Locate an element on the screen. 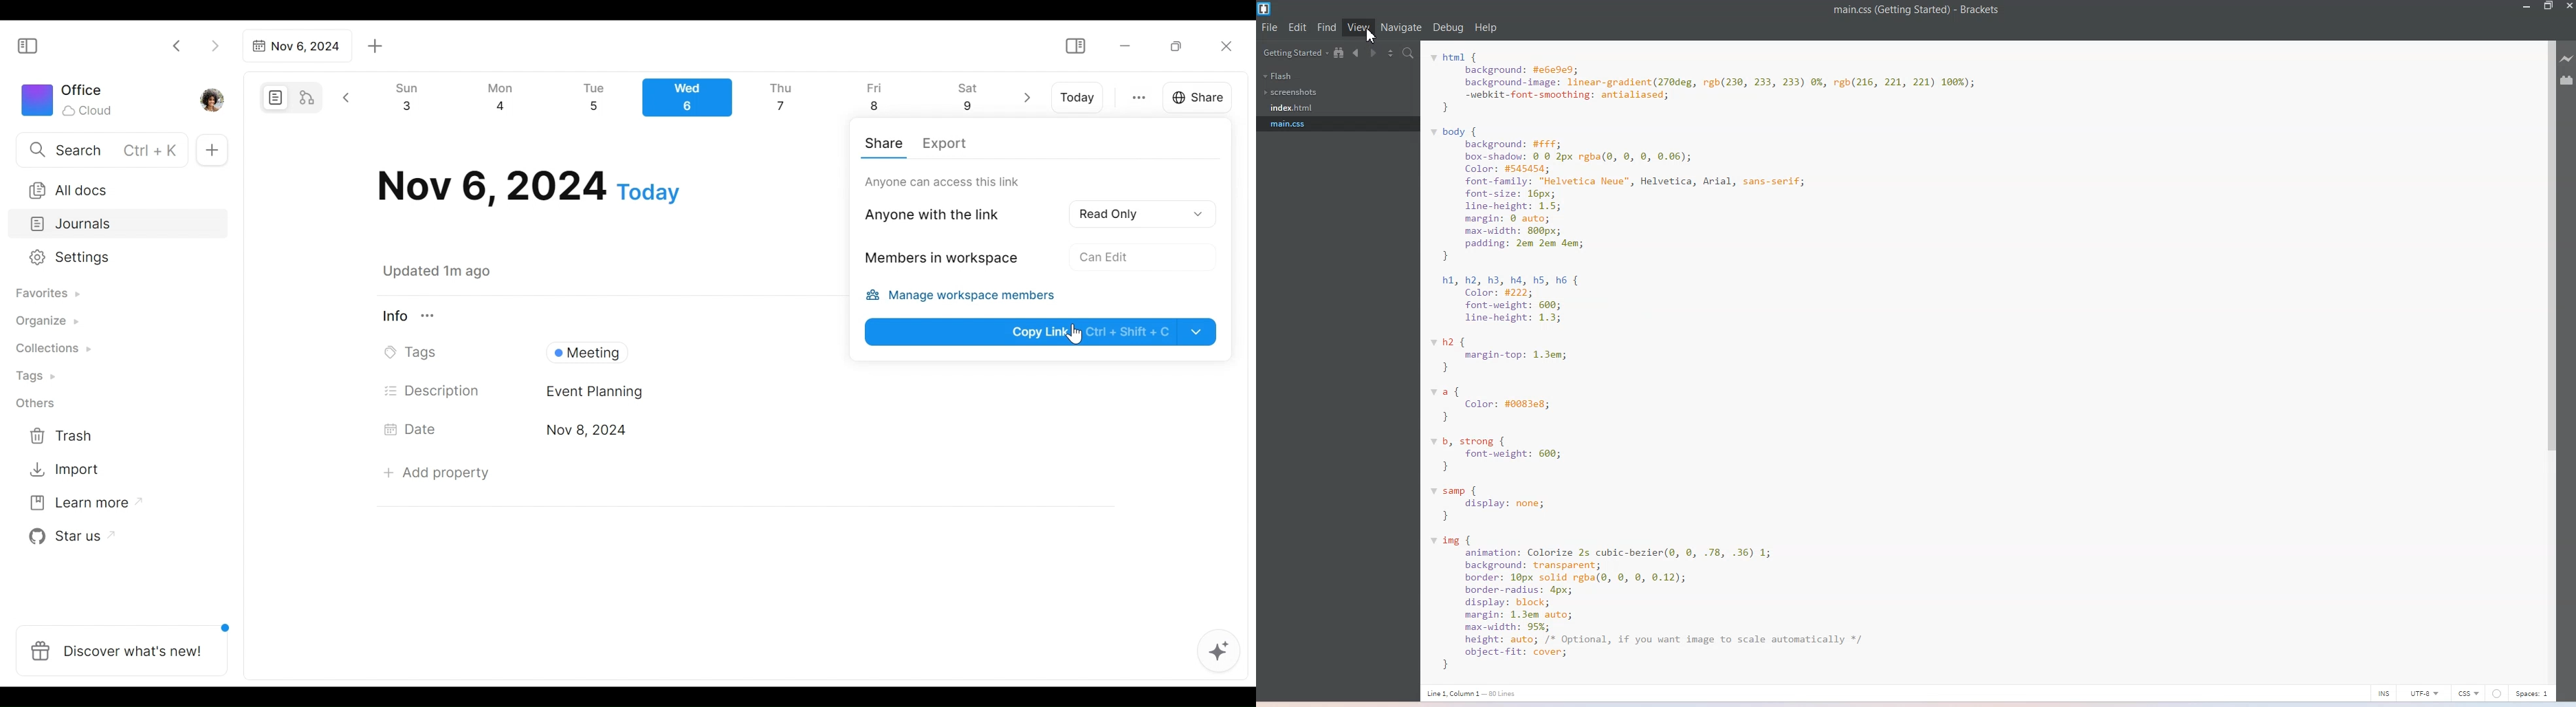 The width and height of the screenshot is (2576, 728). Date is located at coordinates (415, 429).